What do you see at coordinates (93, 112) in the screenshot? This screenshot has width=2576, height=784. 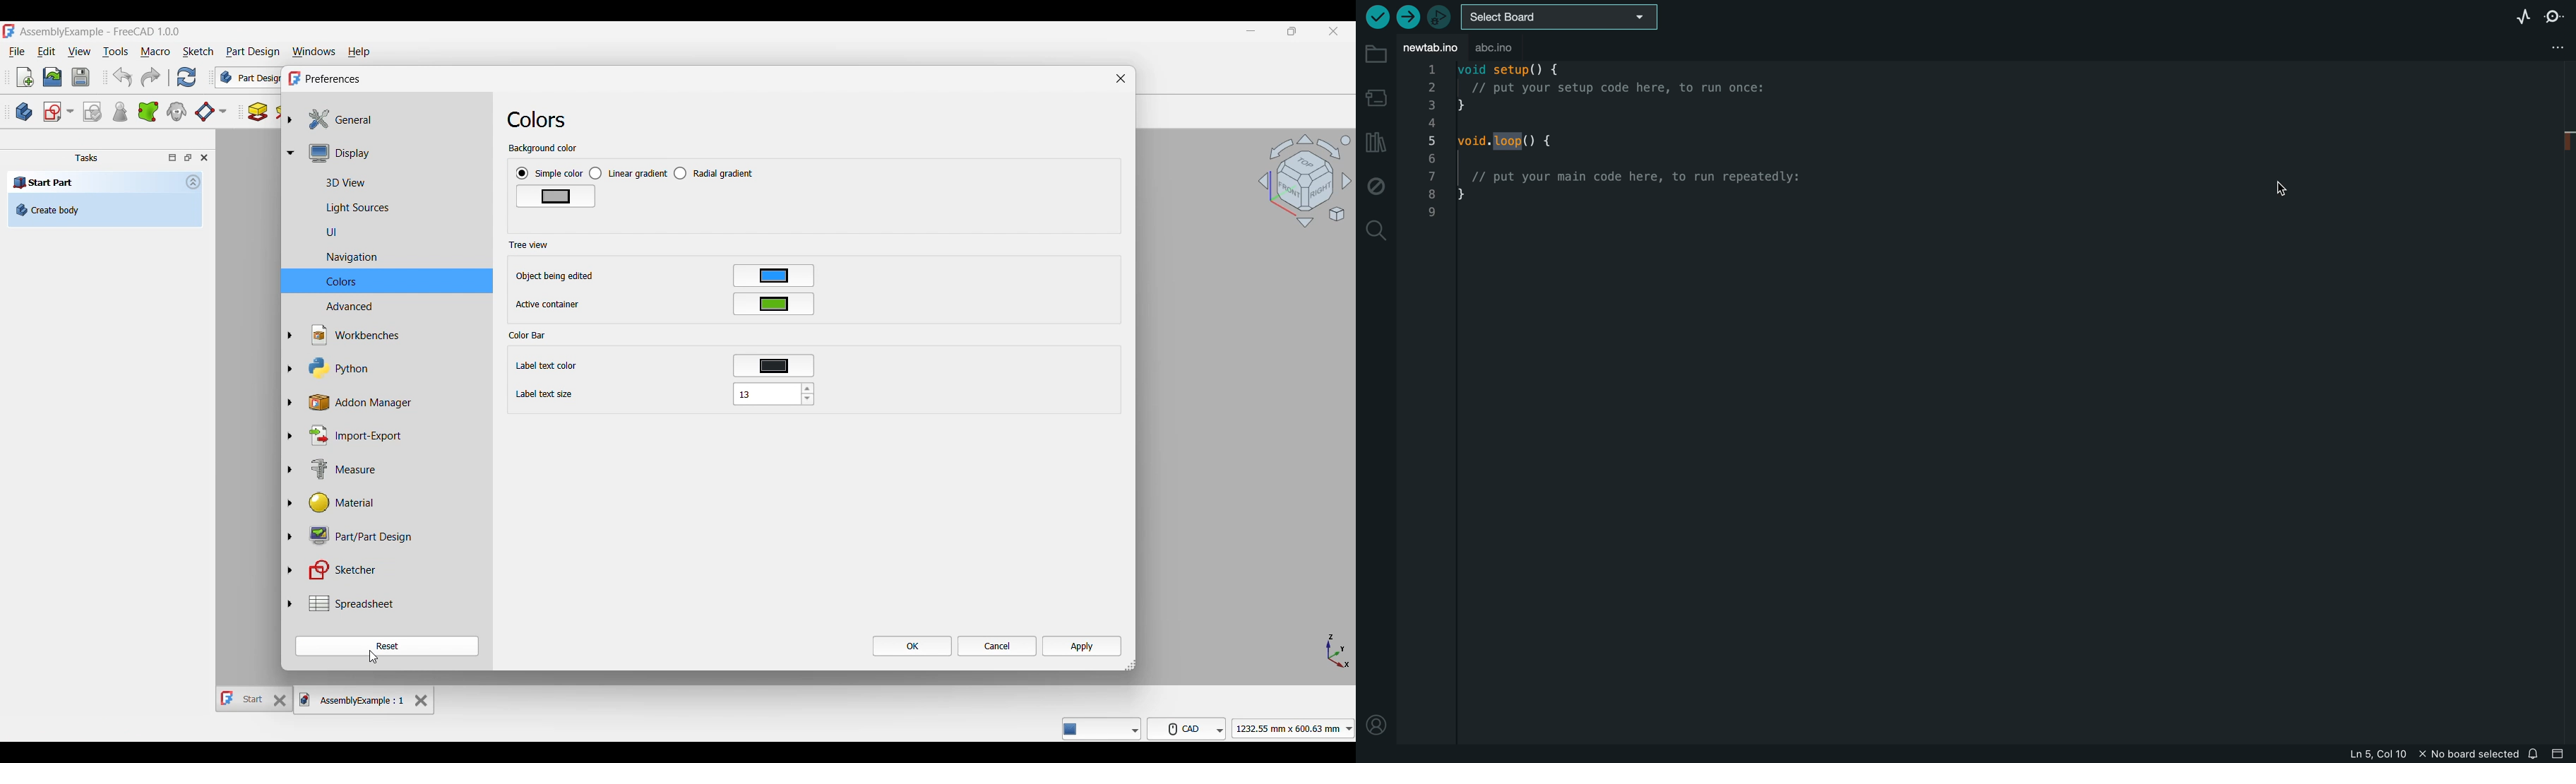 I see `Validate sketch` at bounding box center [93, 112].